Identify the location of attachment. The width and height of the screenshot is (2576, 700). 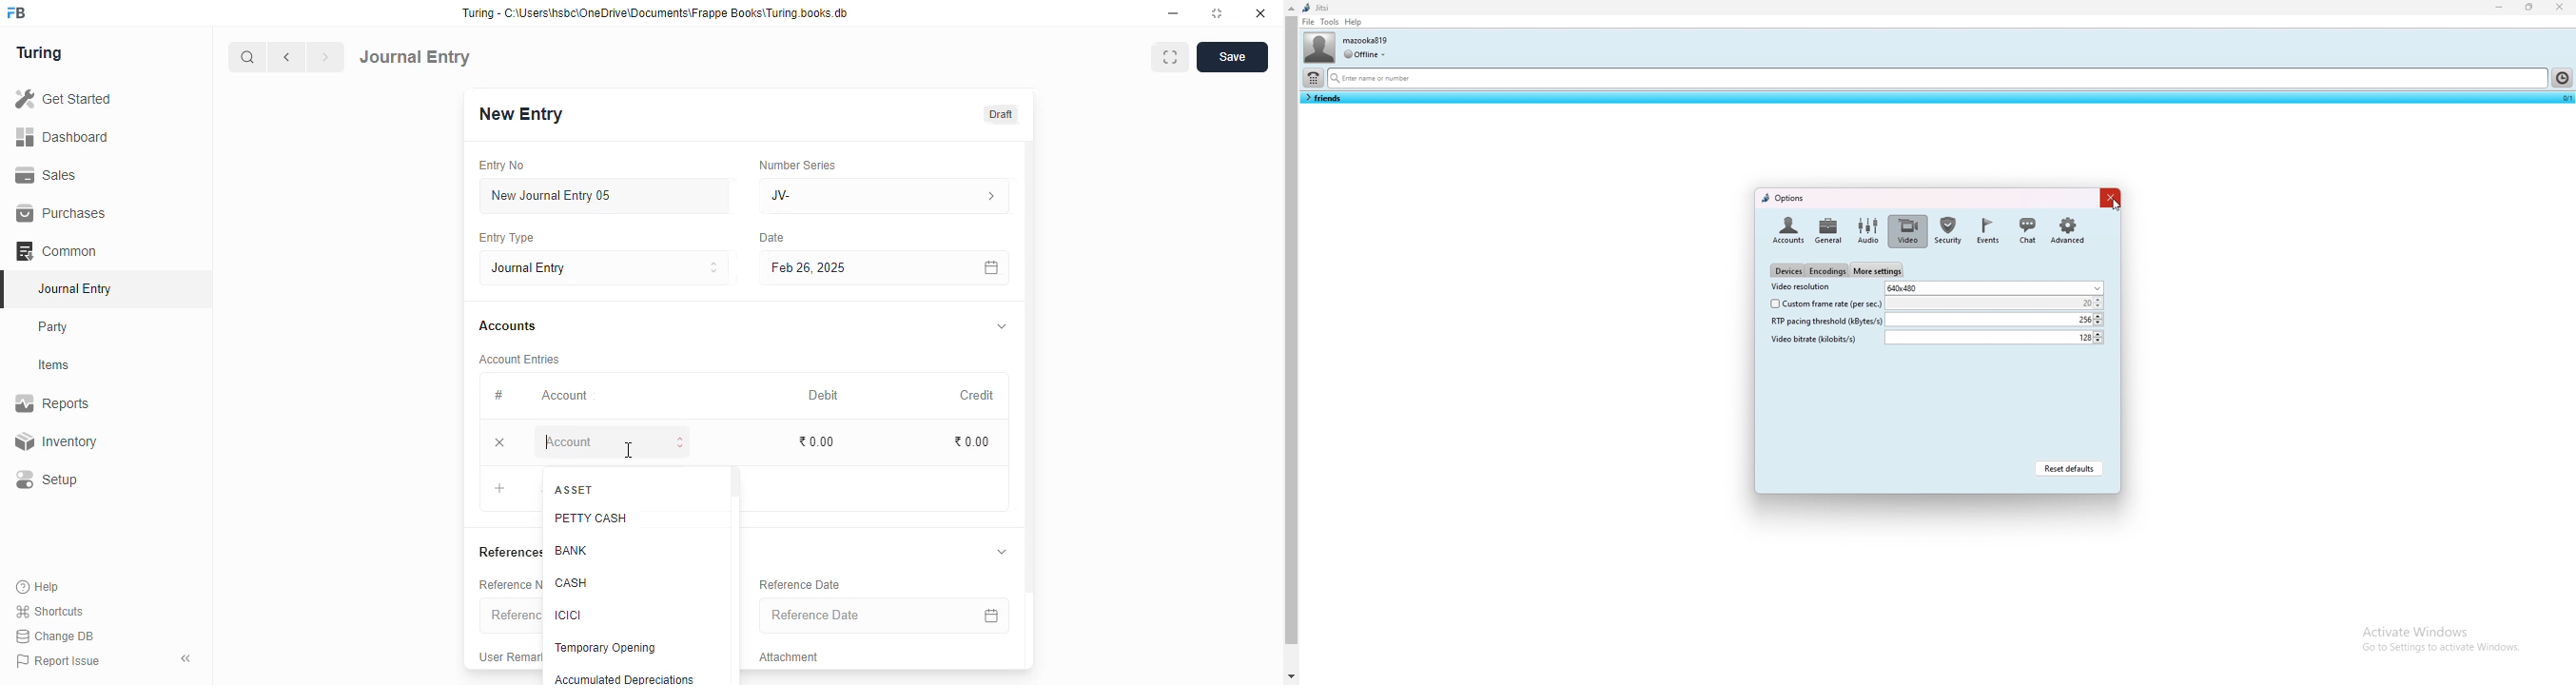
(789, 657).